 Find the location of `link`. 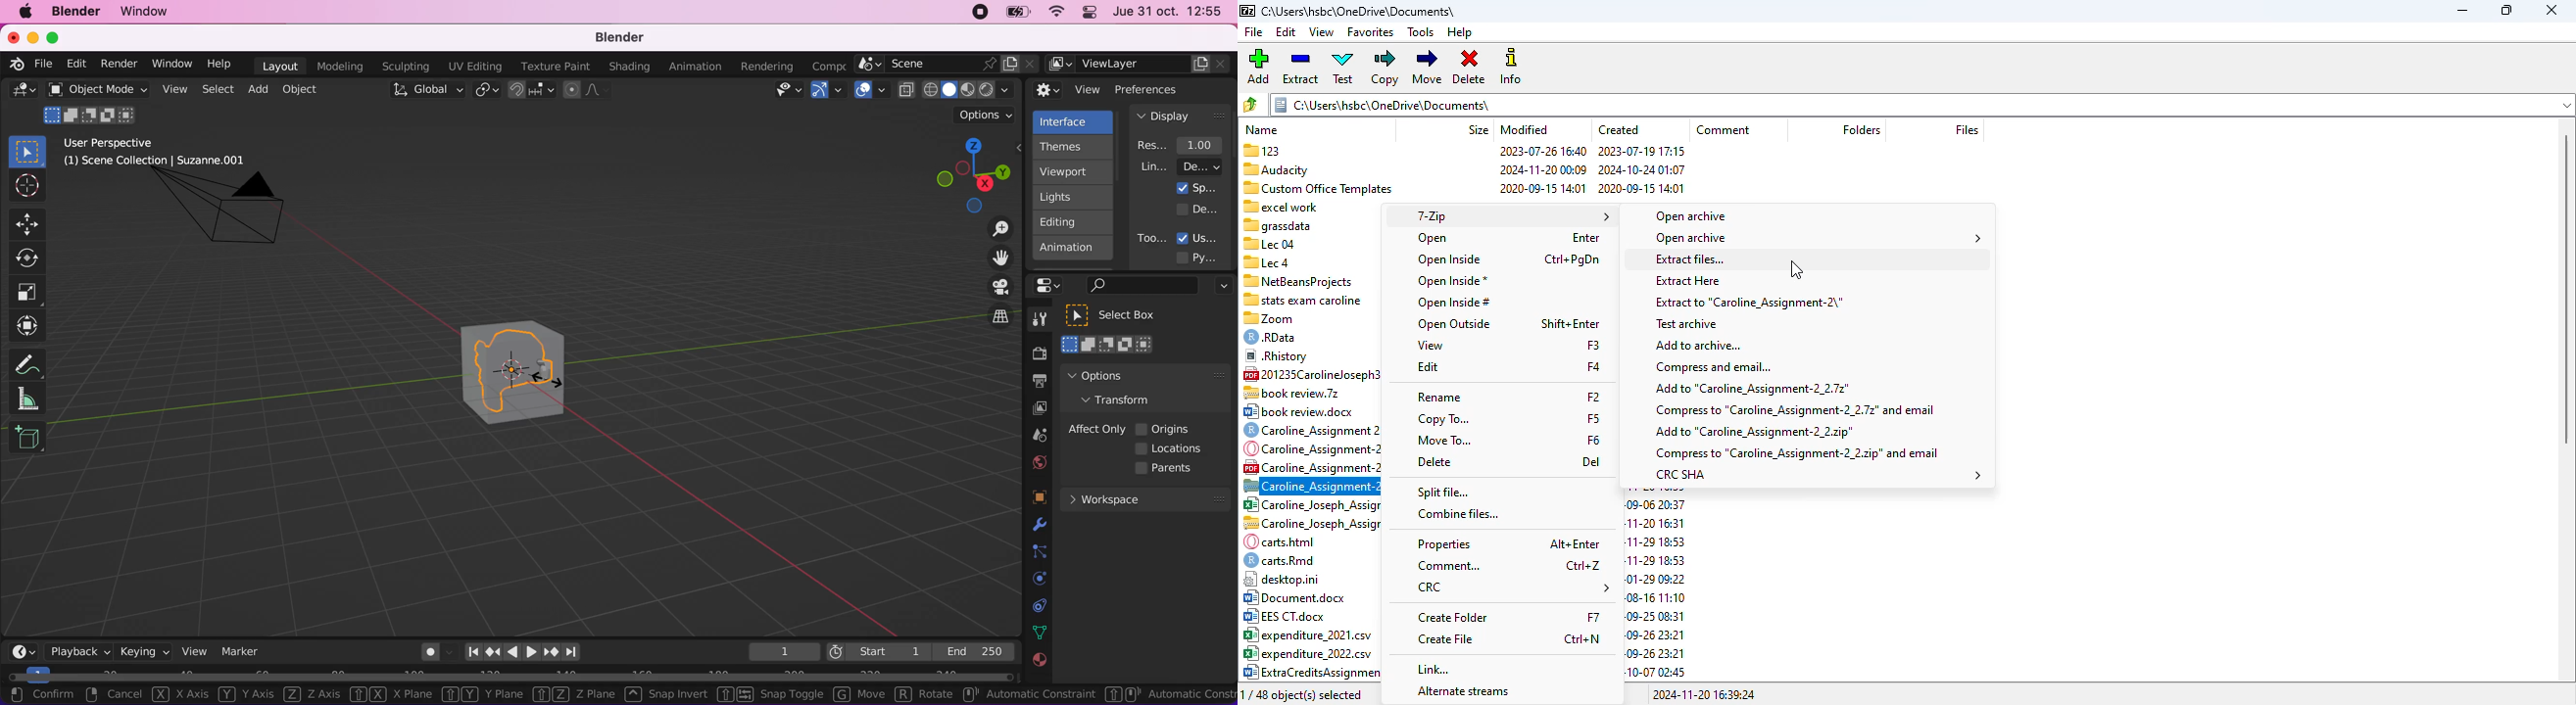

link is located at coordinates (1432, 669).